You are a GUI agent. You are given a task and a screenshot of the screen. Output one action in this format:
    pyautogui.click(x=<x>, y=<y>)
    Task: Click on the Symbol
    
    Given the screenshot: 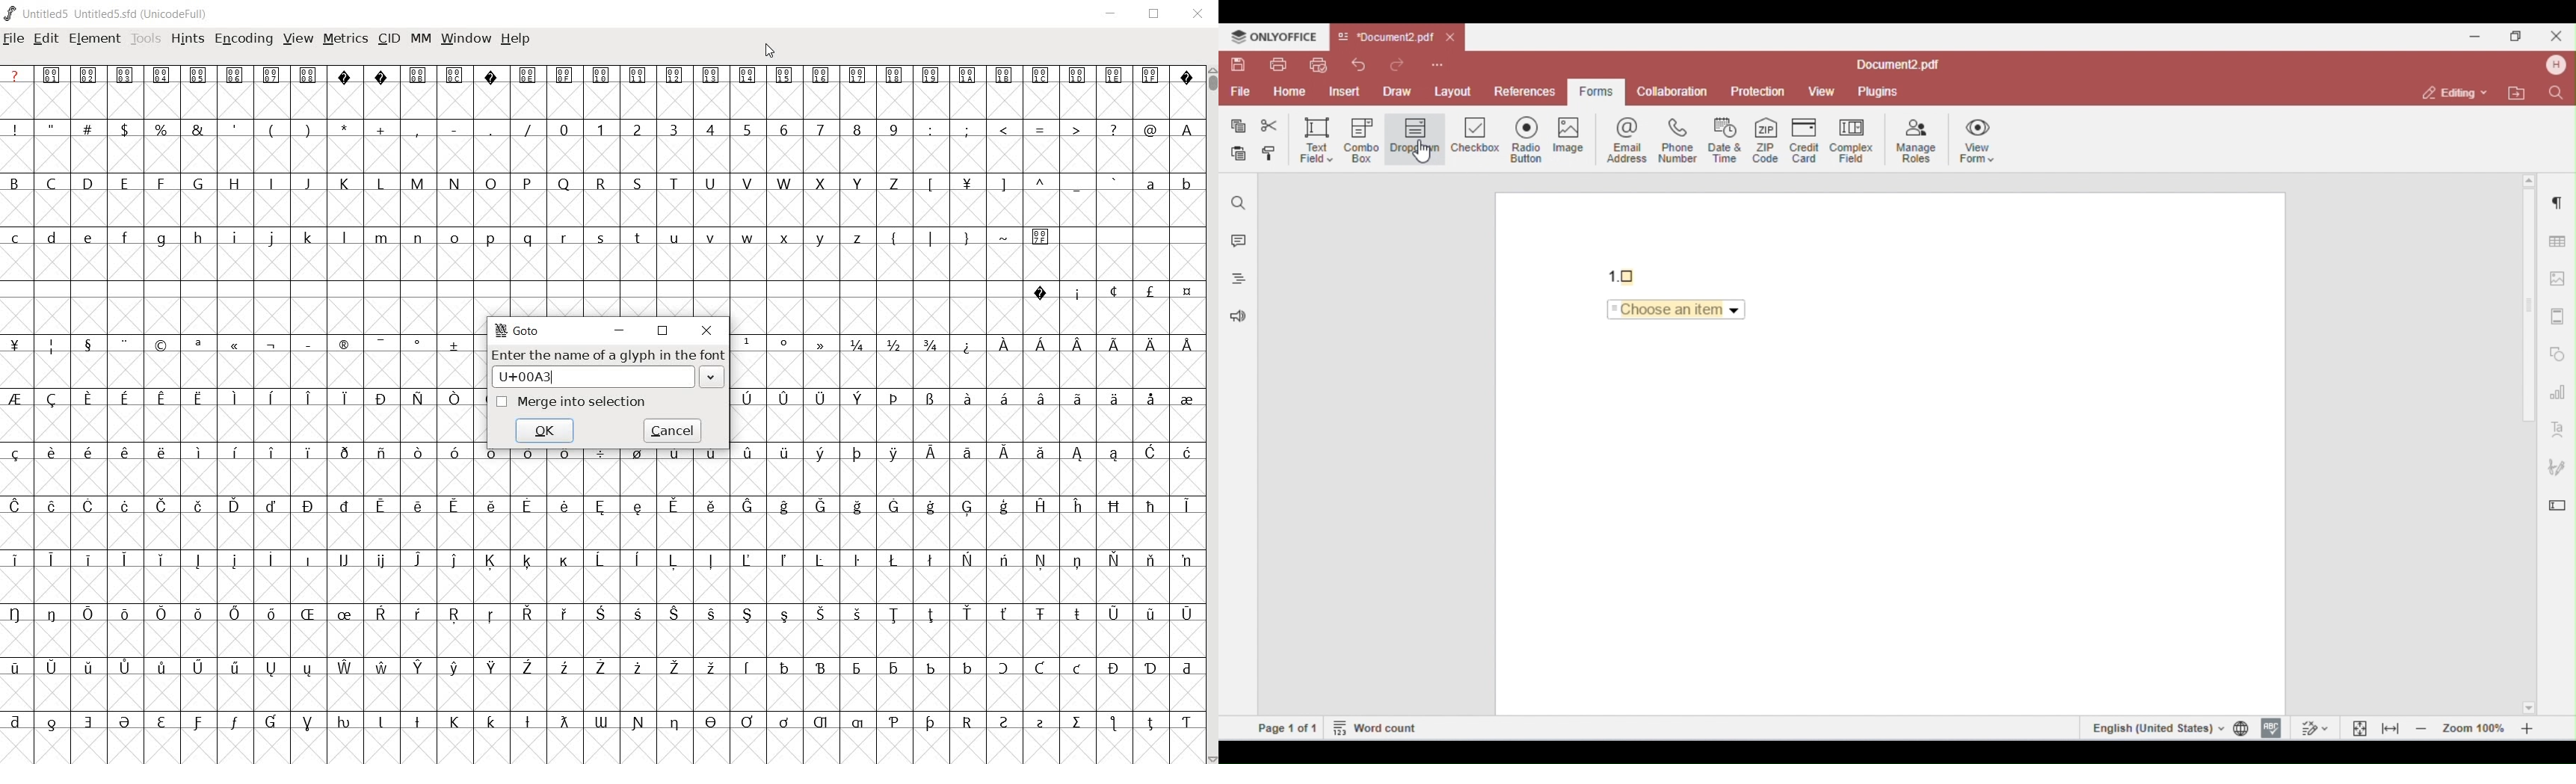 What is the action you would take?
    pyautogui.click(x=822, y=398)
    